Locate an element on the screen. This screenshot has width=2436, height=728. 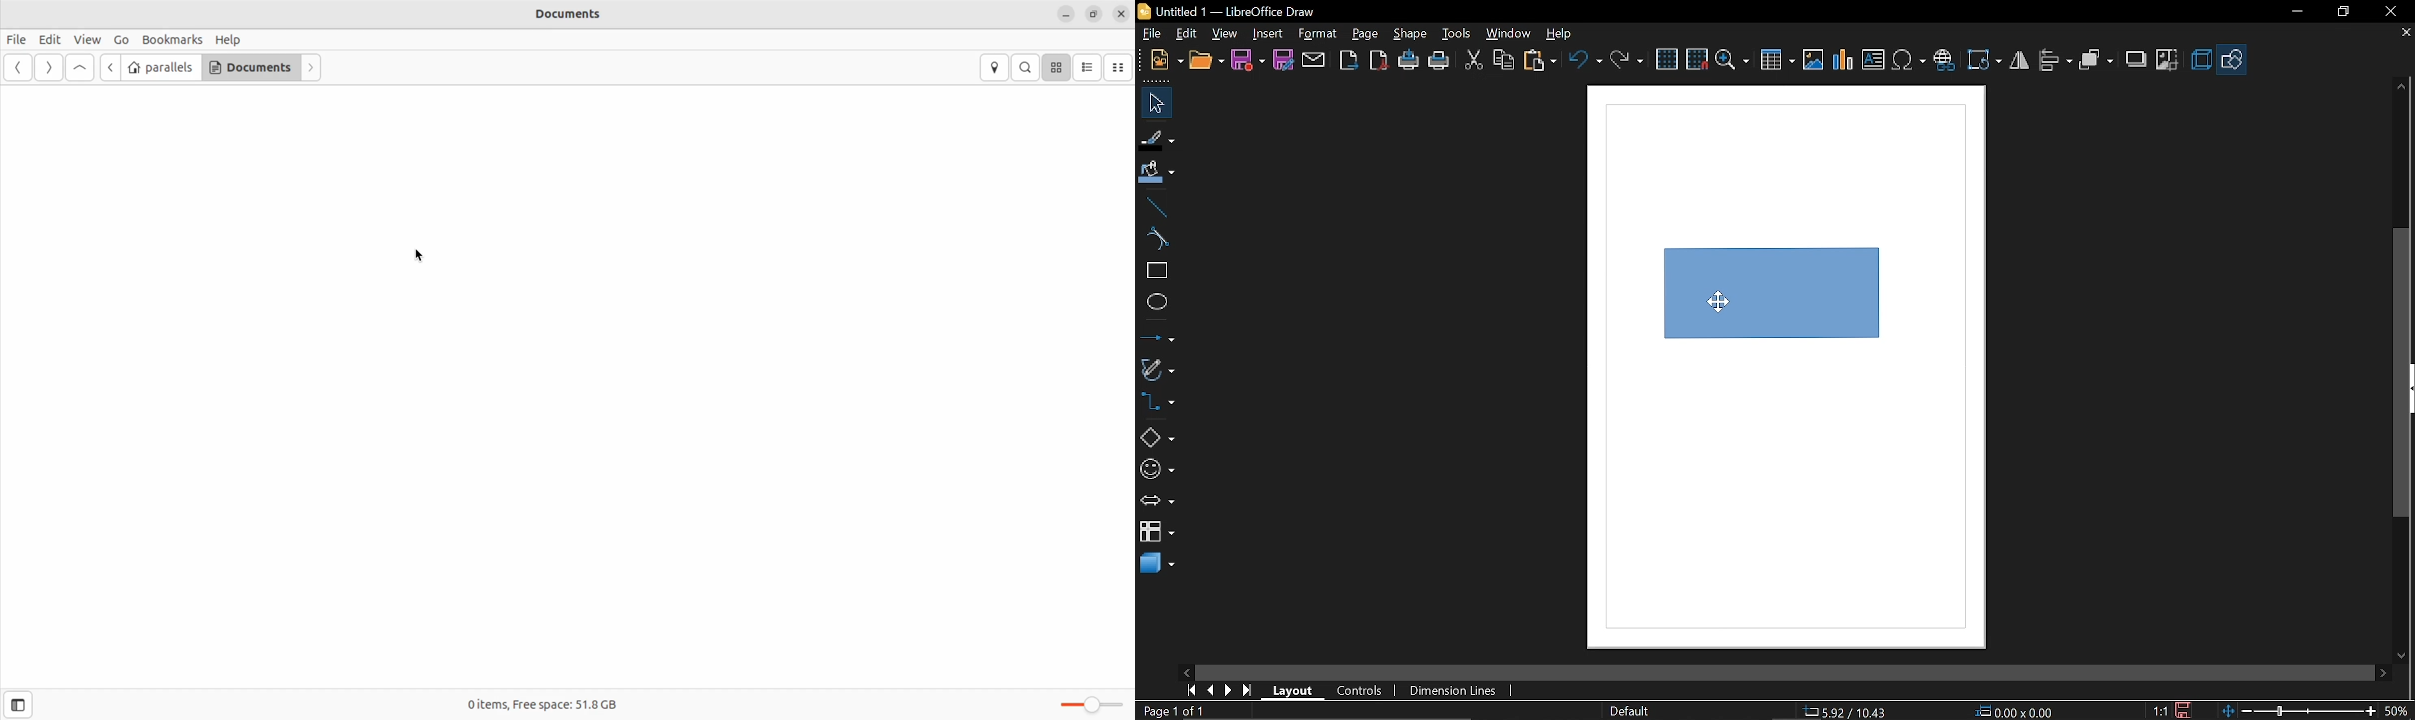
Change zoom is located at coordinates (2296, 710).